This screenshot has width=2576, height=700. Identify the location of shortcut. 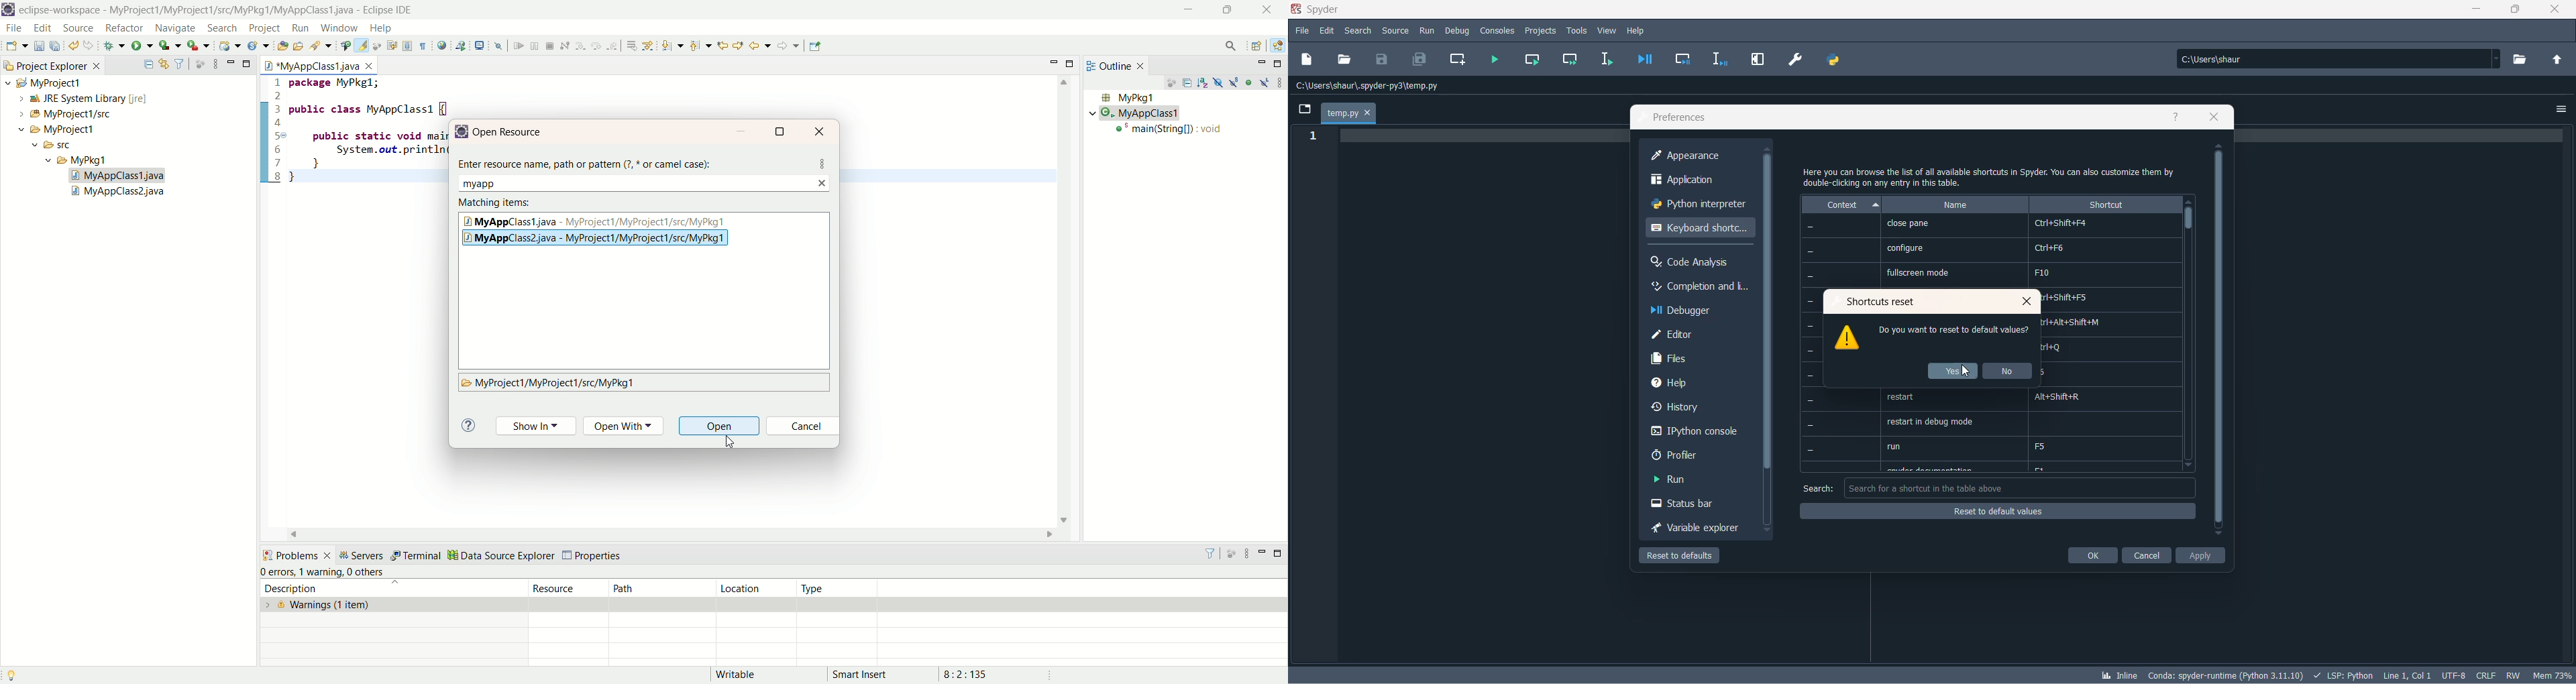
(2106, 204).